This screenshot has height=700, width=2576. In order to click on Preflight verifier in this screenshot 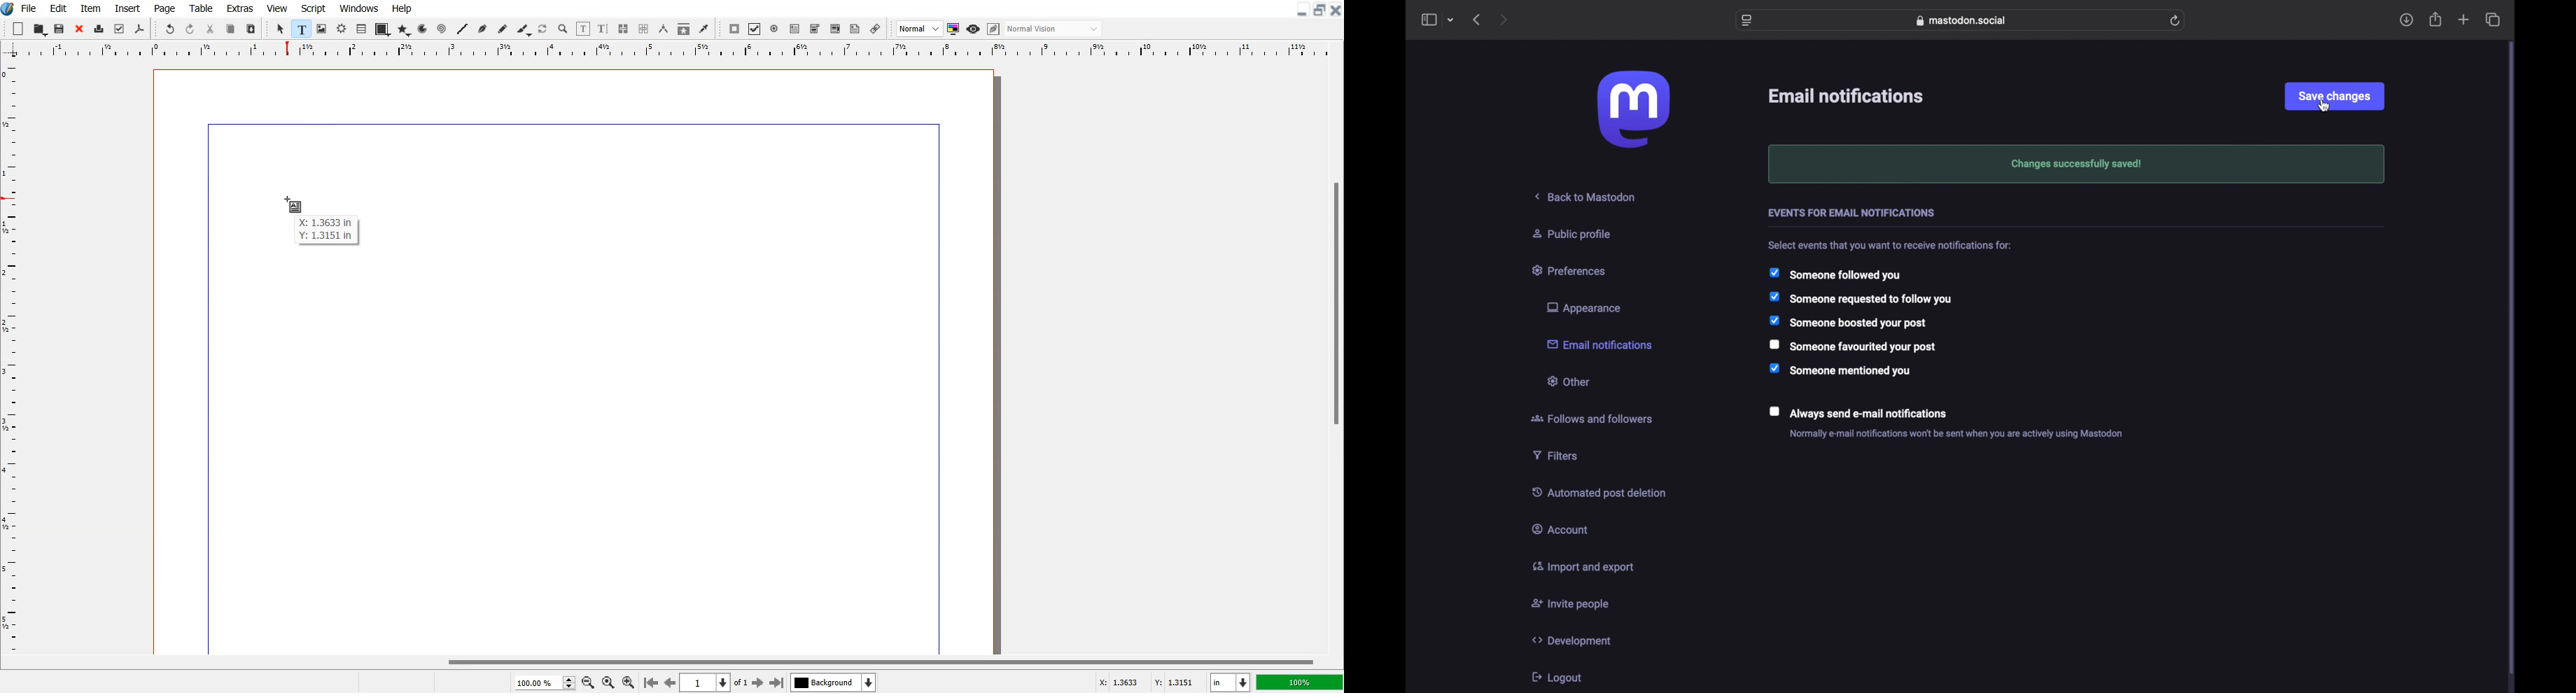, I will do `click(118, 29)`.